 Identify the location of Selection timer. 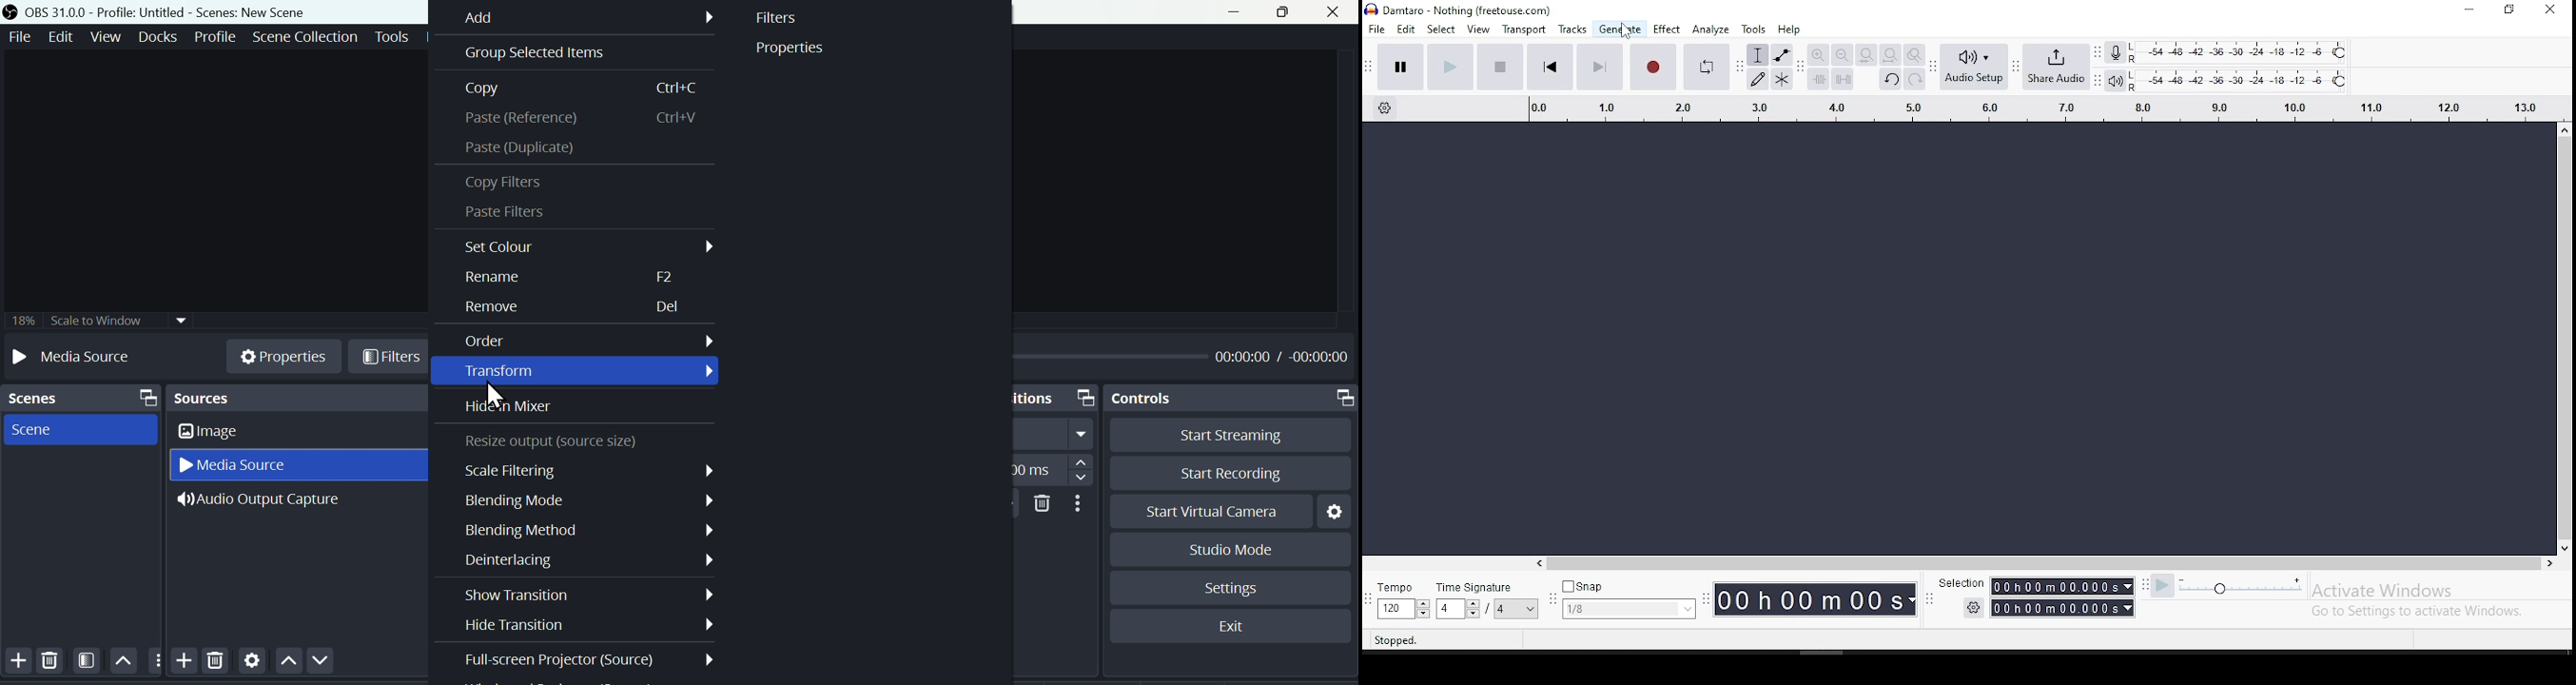
(2037, 586).